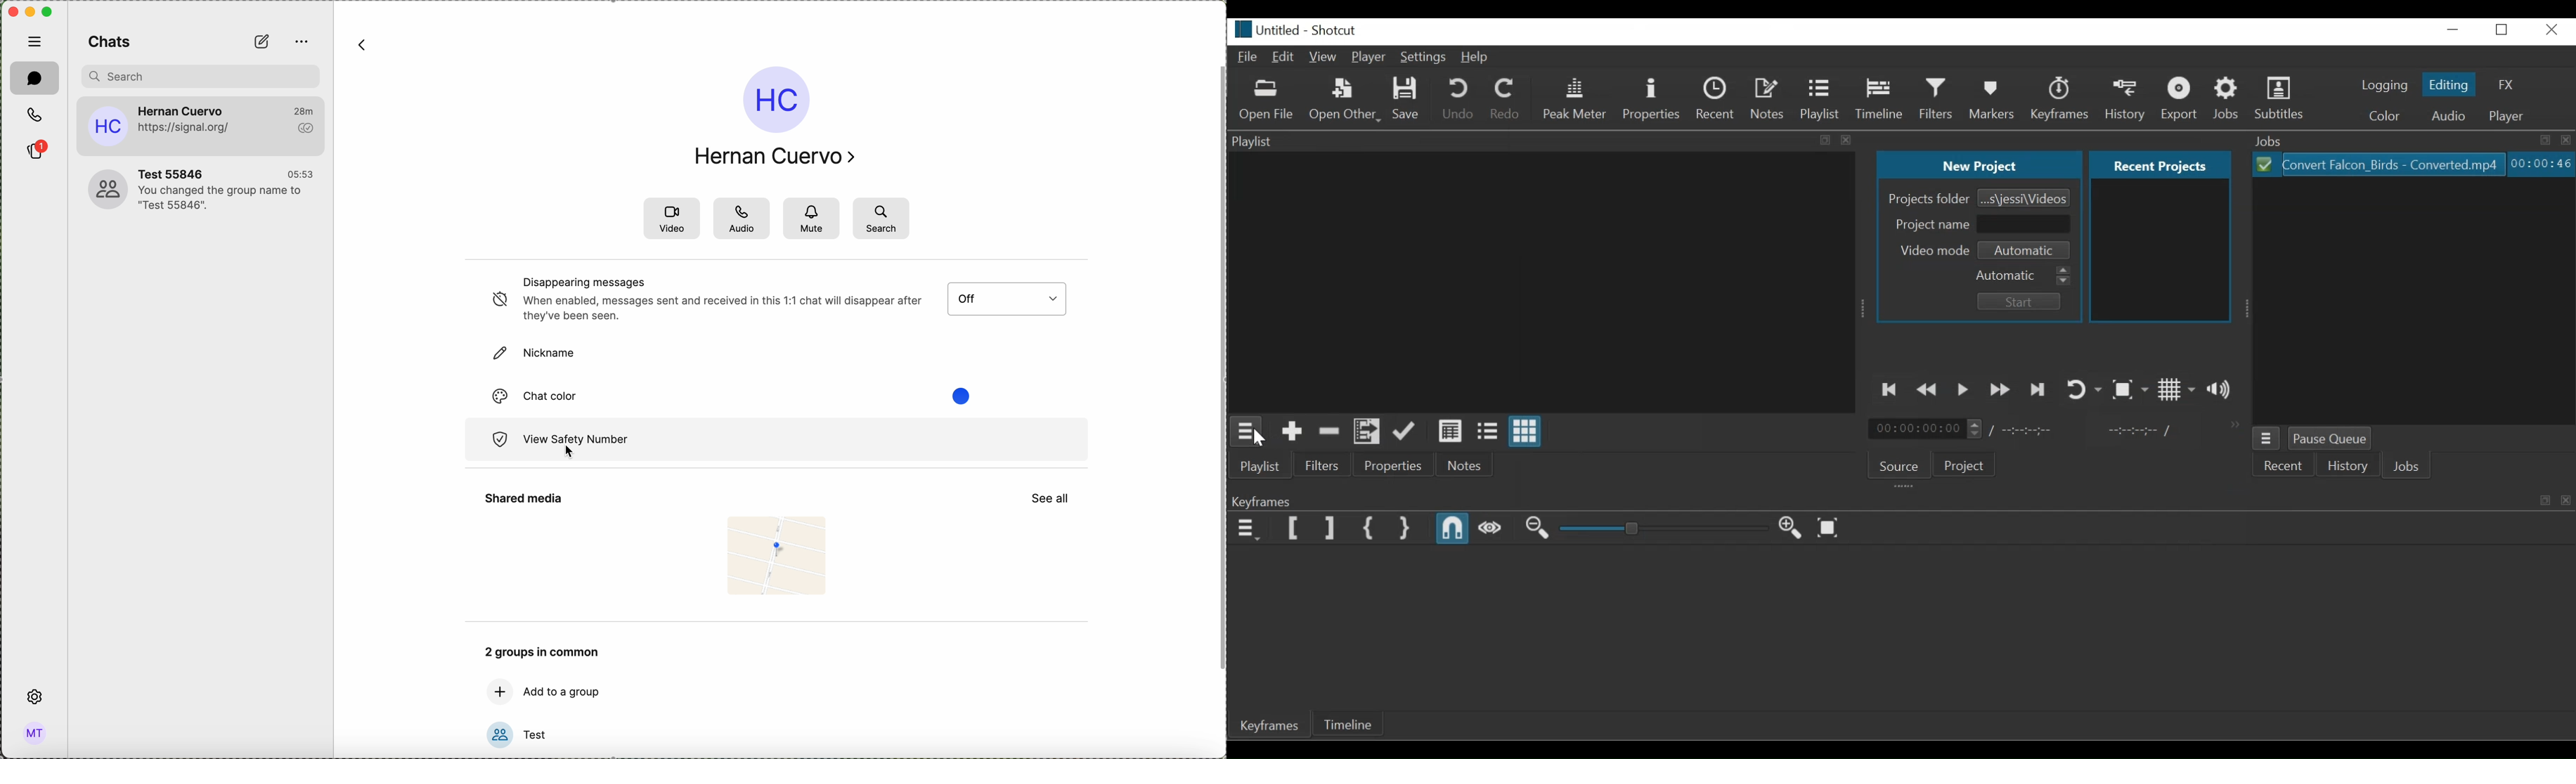 The image size is (2576, 784). I want to click on Snap, so click(1454, 529).